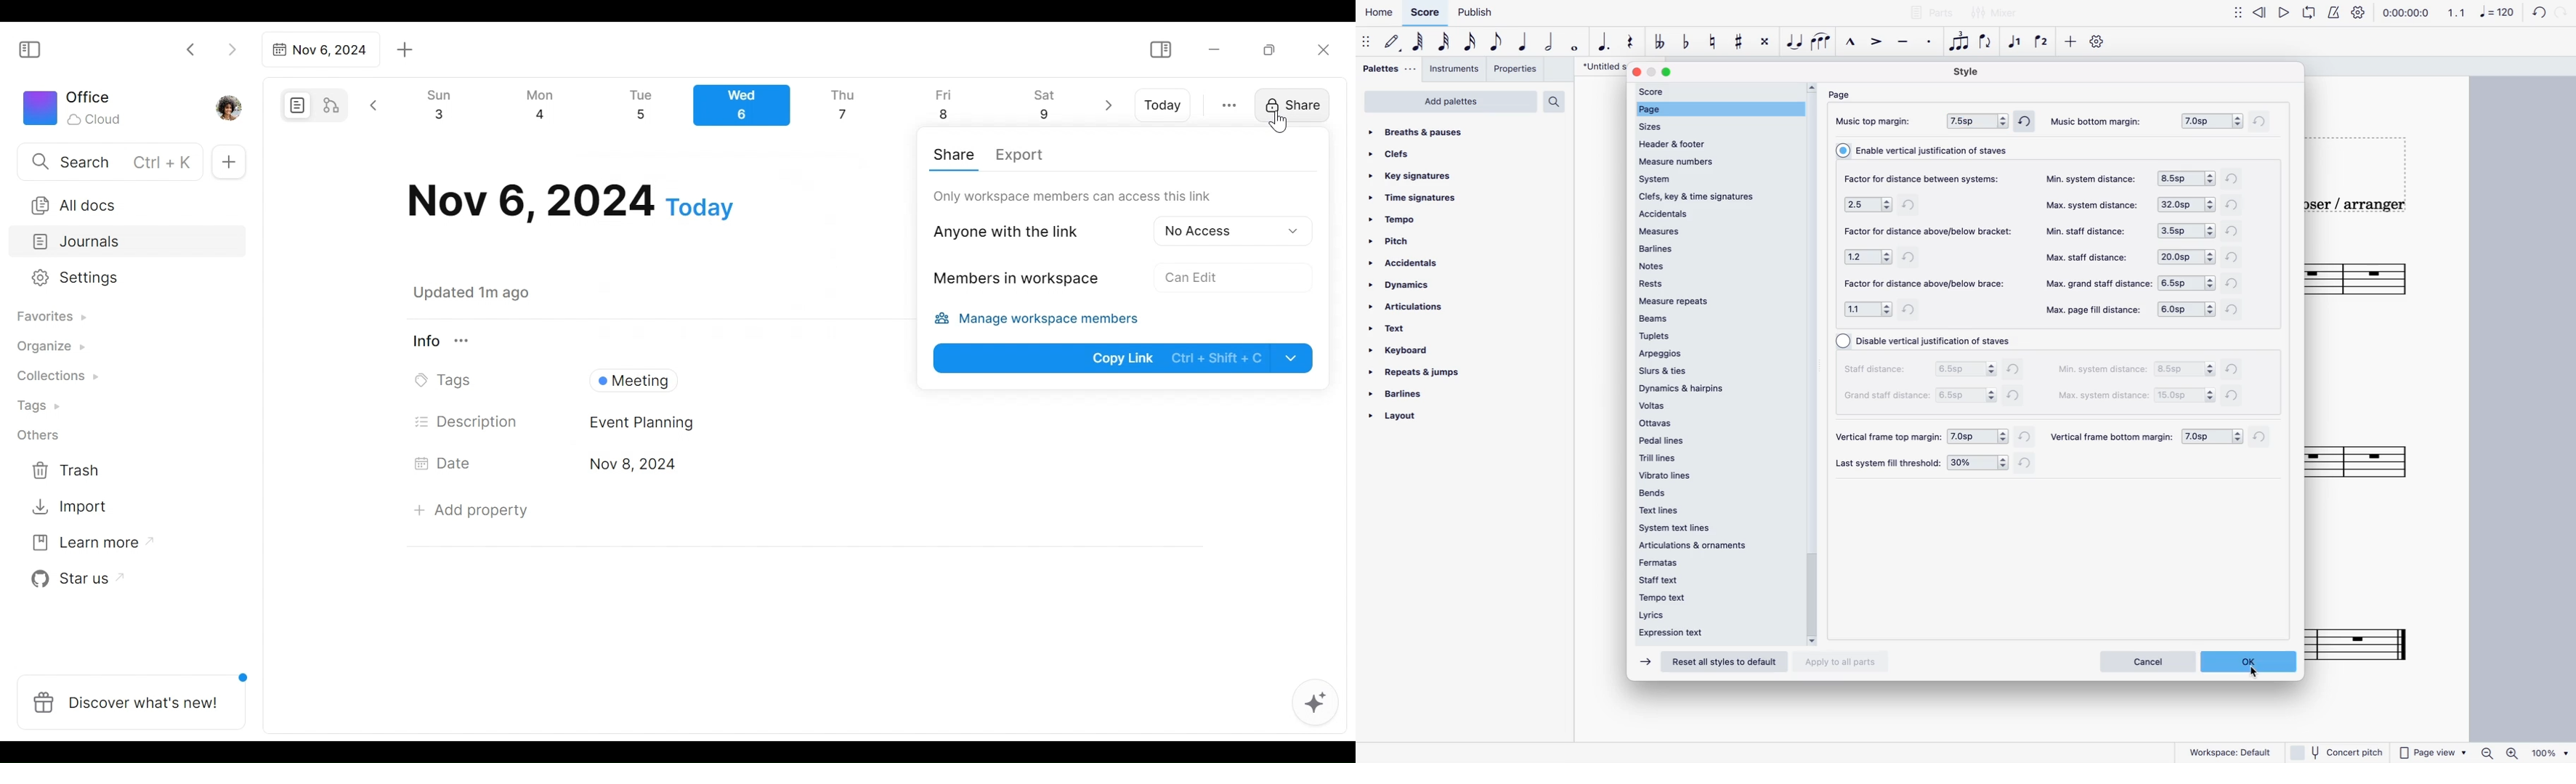  Describe the element at coordinates (1704, 613) in the screenshot. I see `lyrics` at that location.